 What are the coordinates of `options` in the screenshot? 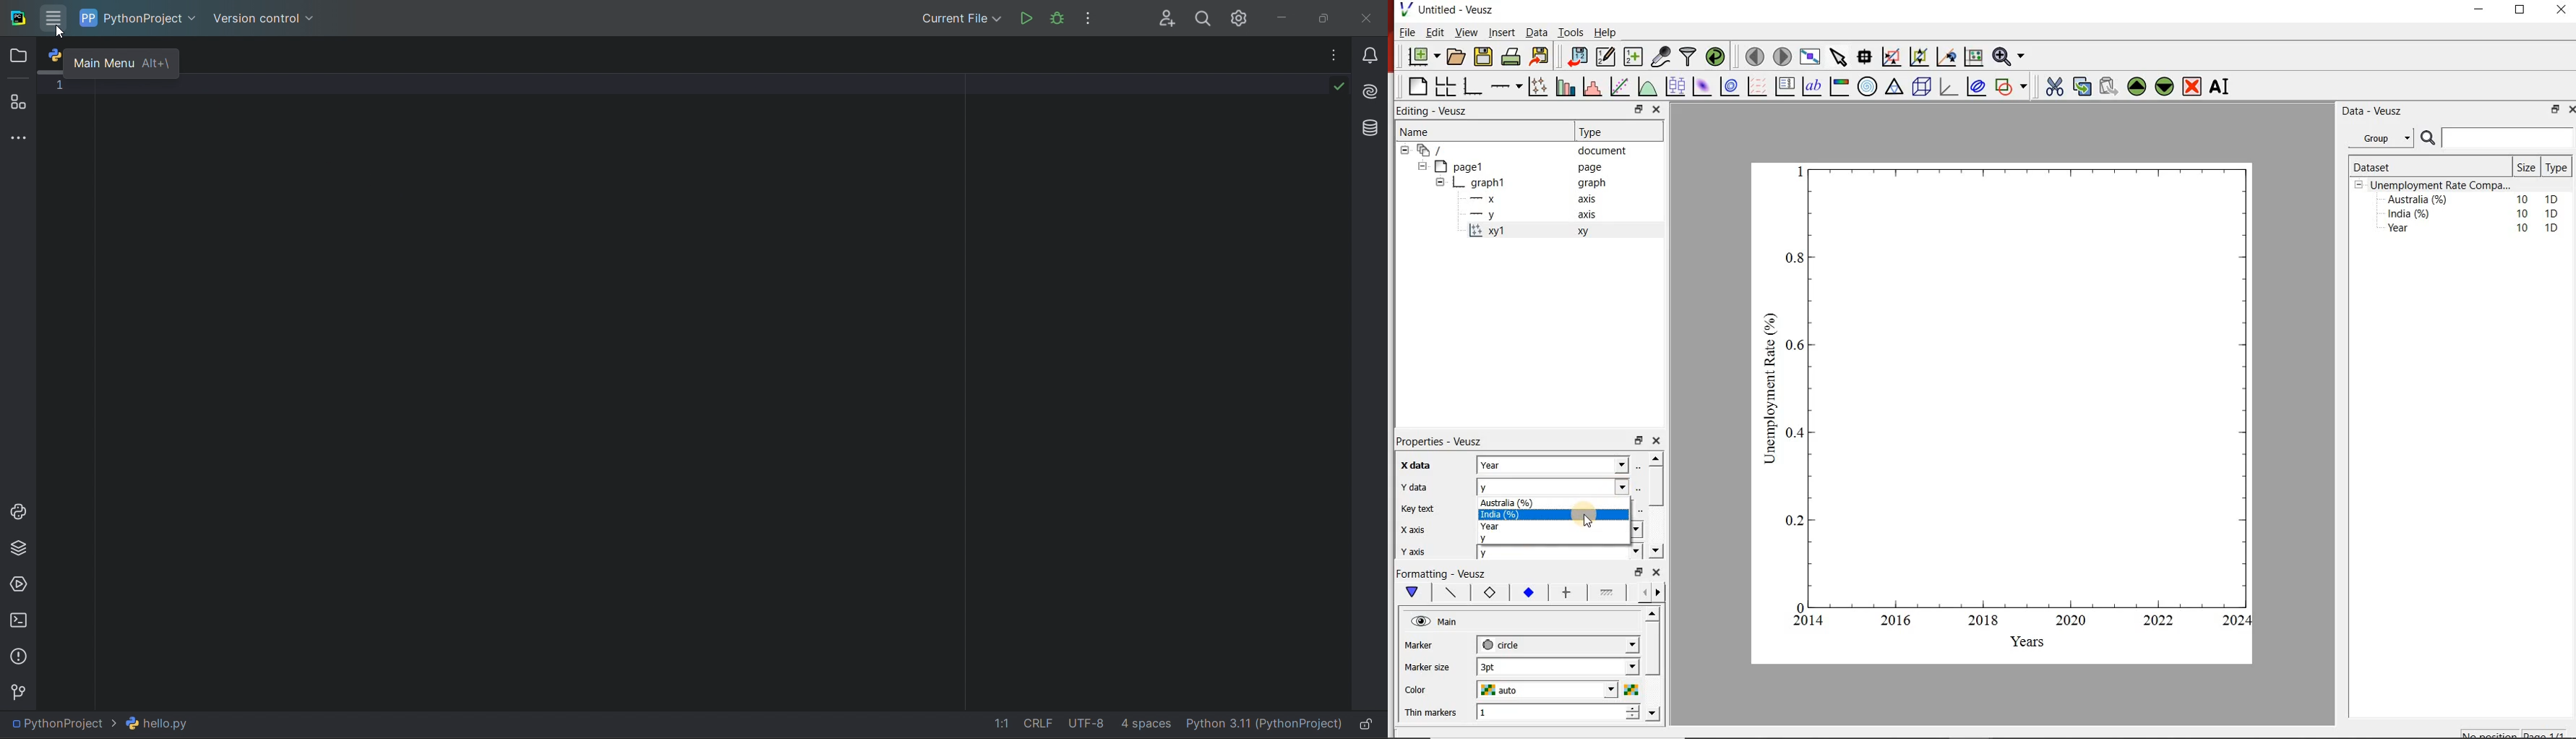 It's located at (1094, 17).